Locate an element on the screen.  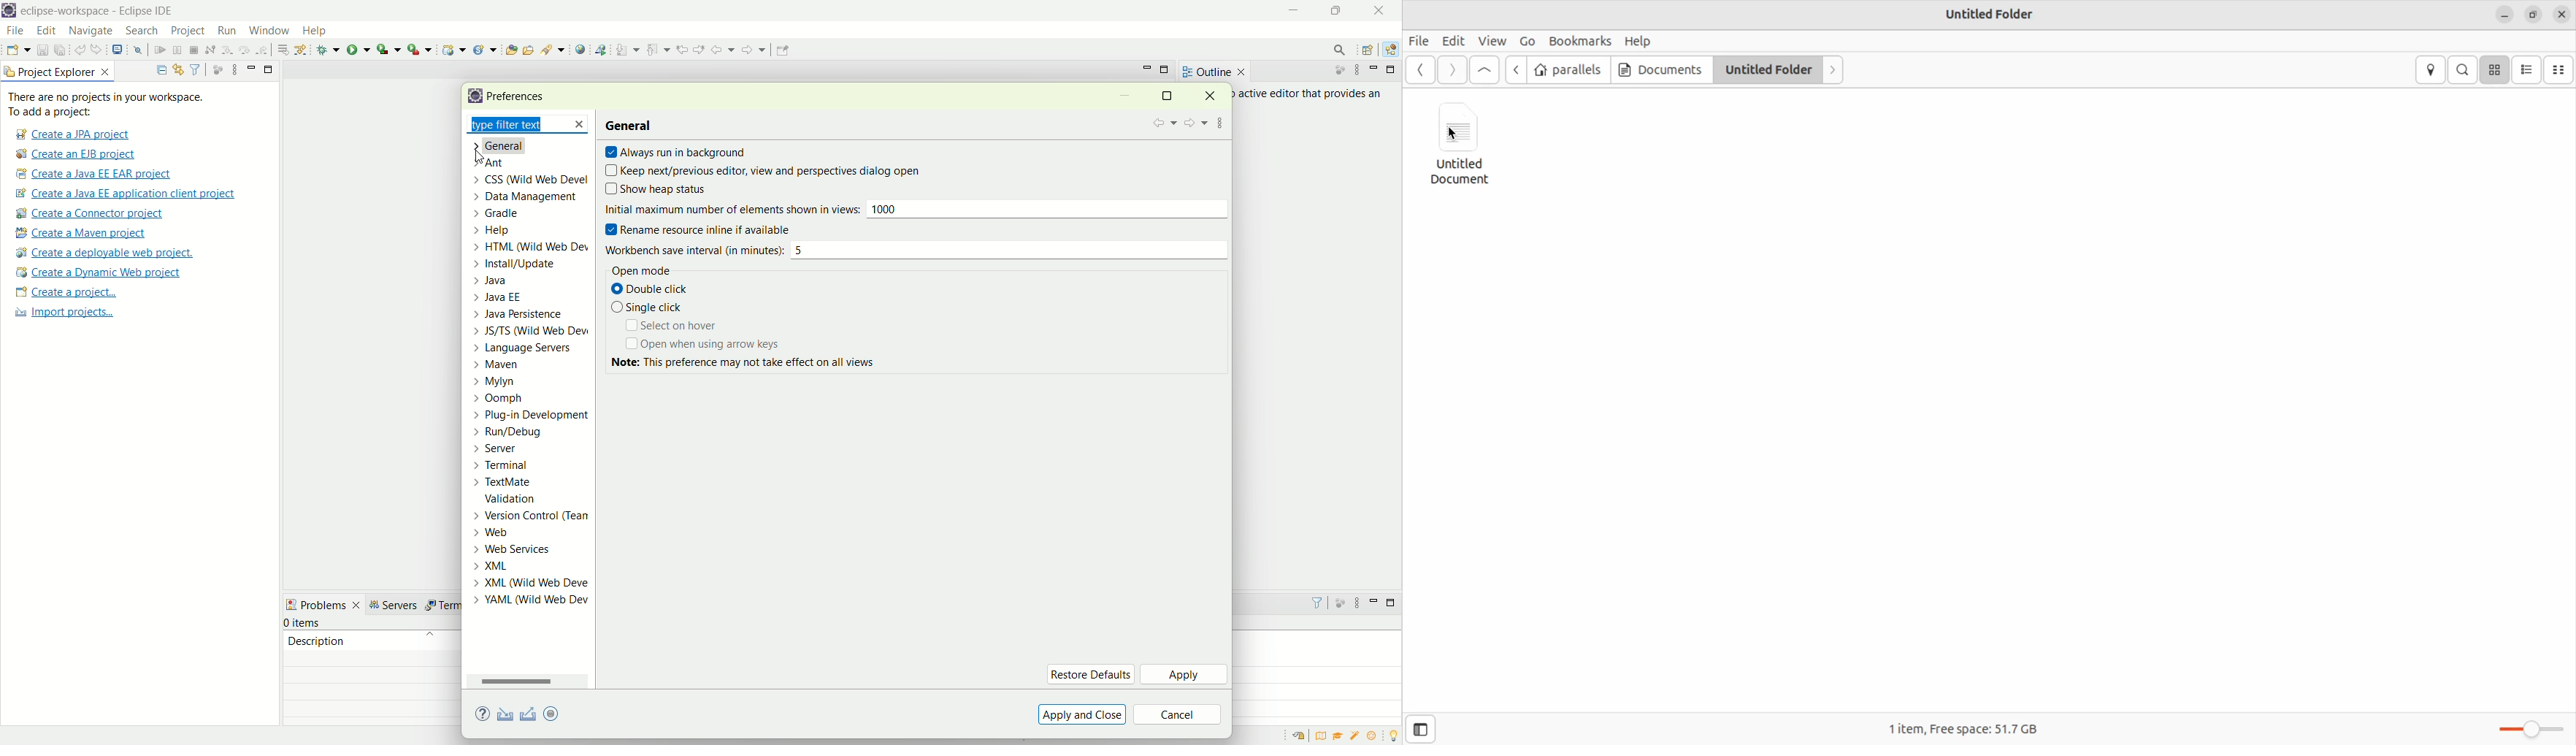
use step filters is located at coordinates (302, 49).